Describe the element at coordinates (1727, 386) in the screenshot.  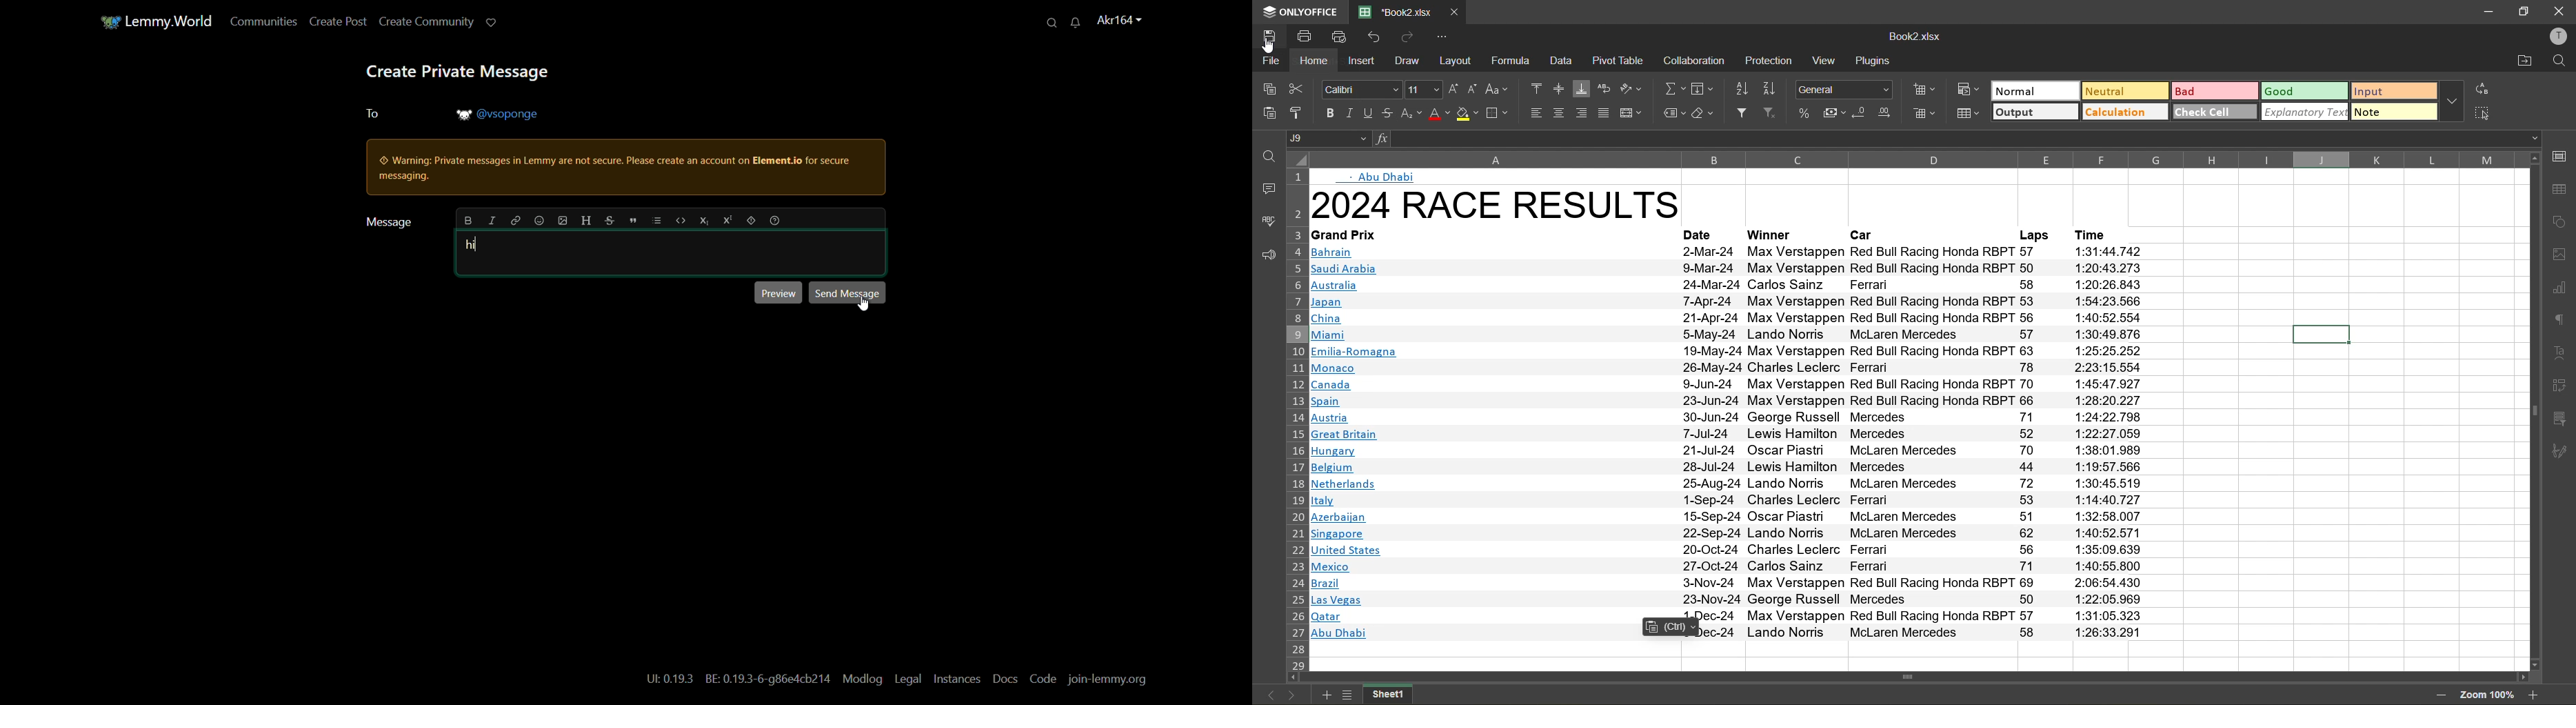
I see `text info` at that location.